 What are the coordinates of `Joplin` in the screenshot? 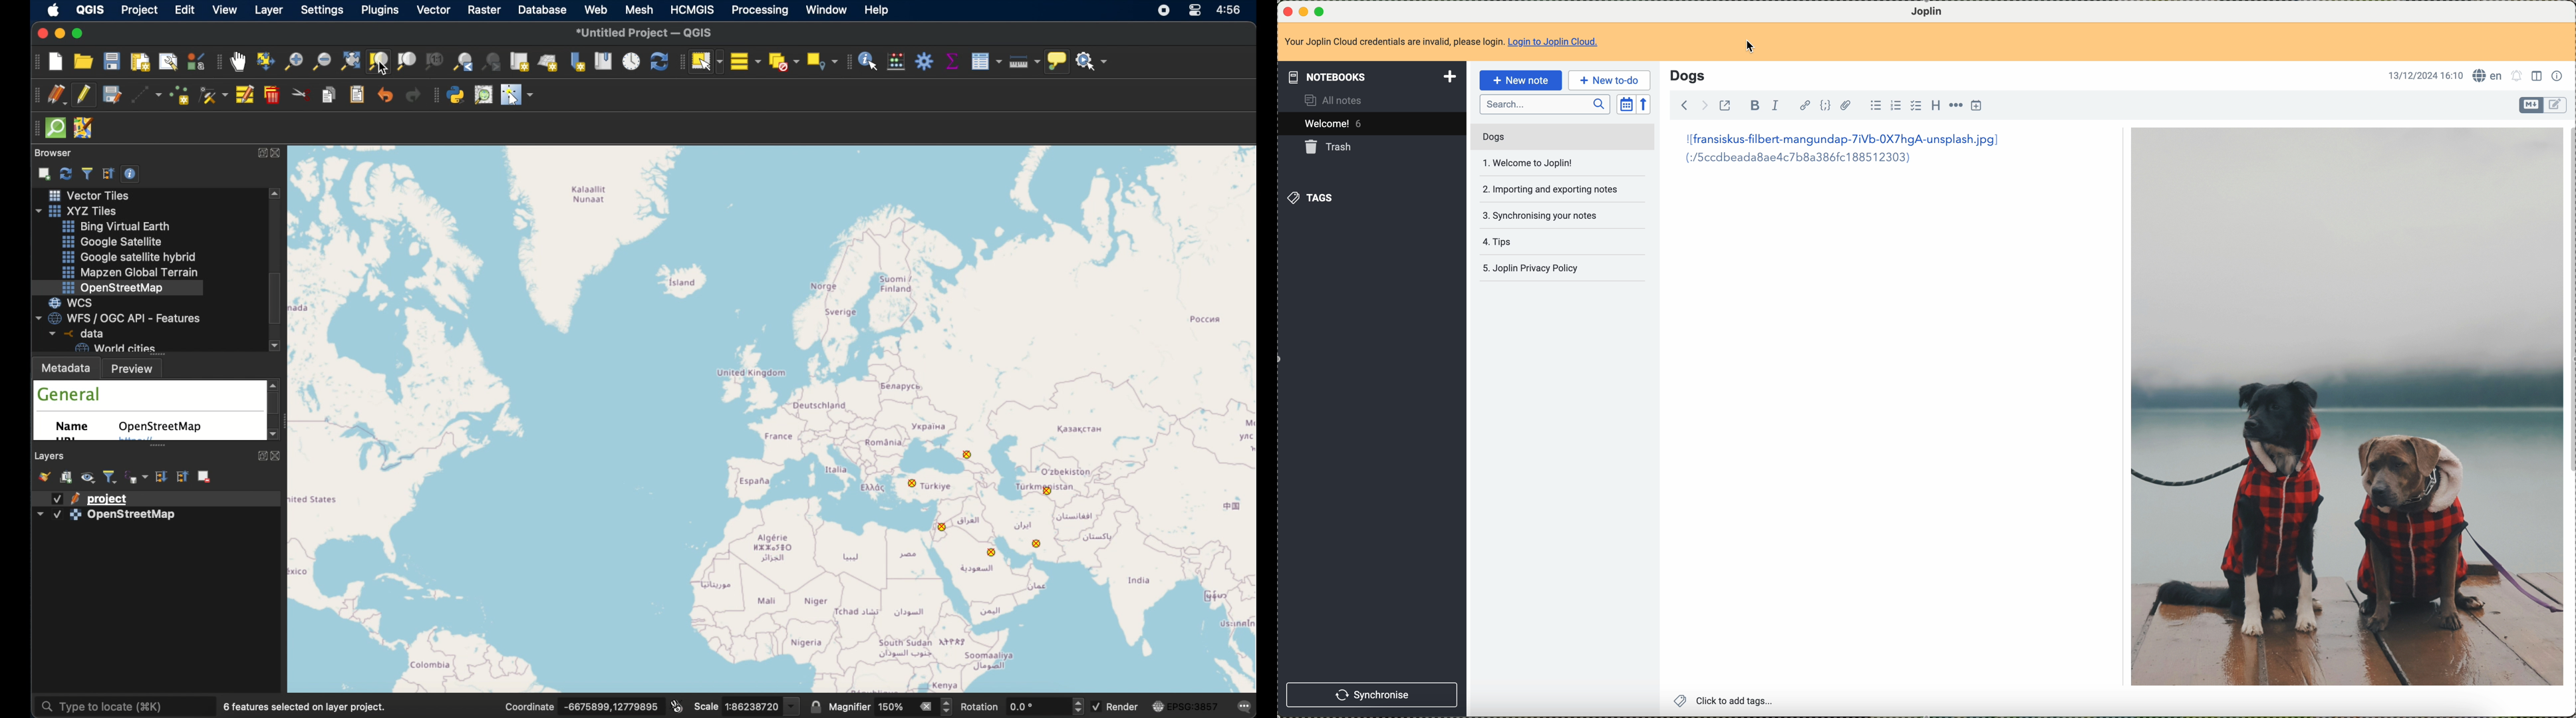 It's located at (1925, 11).